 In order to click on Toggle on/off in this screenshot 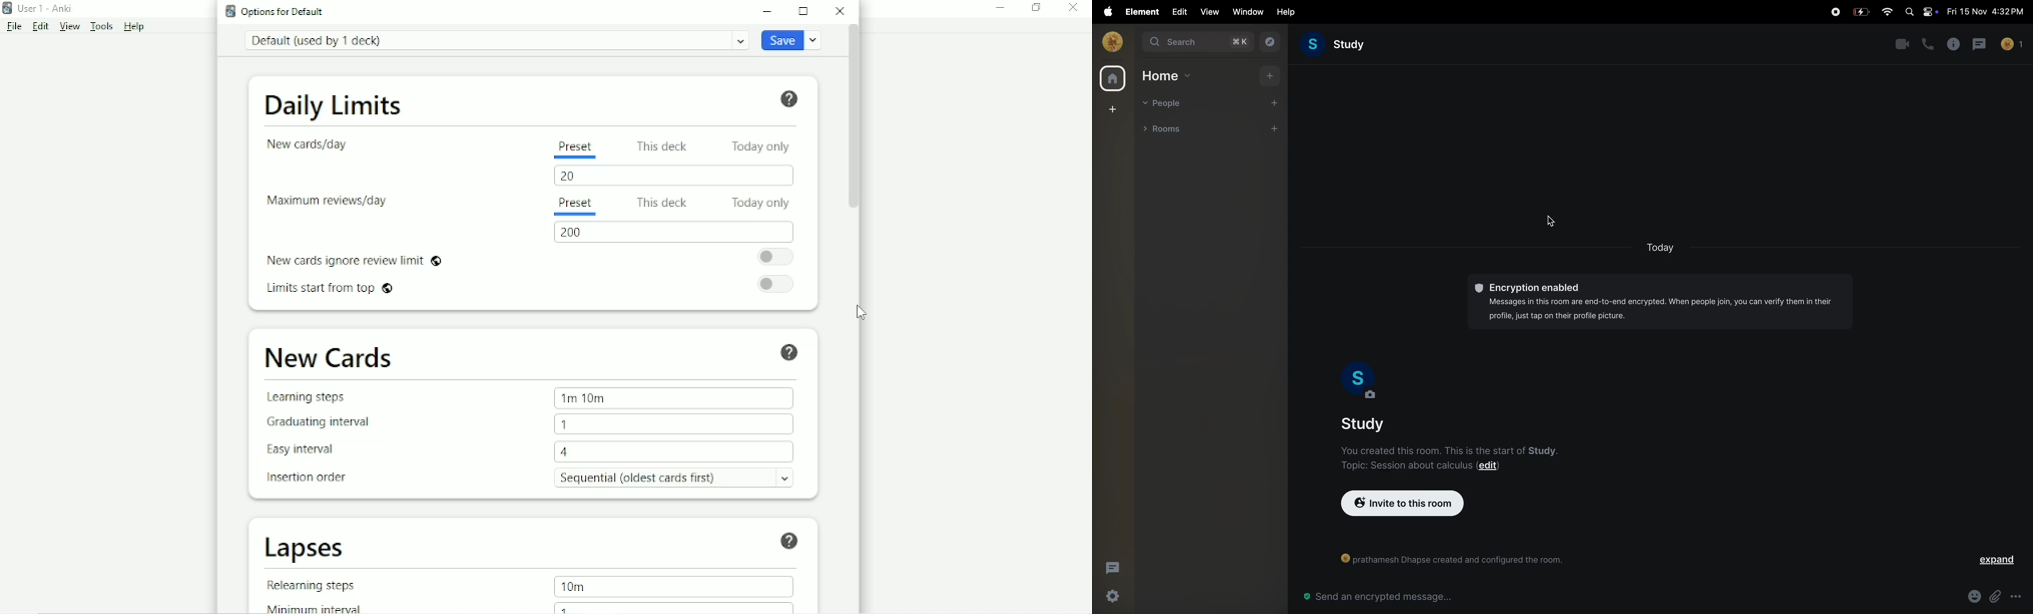, I will do `click(772, 256)`.